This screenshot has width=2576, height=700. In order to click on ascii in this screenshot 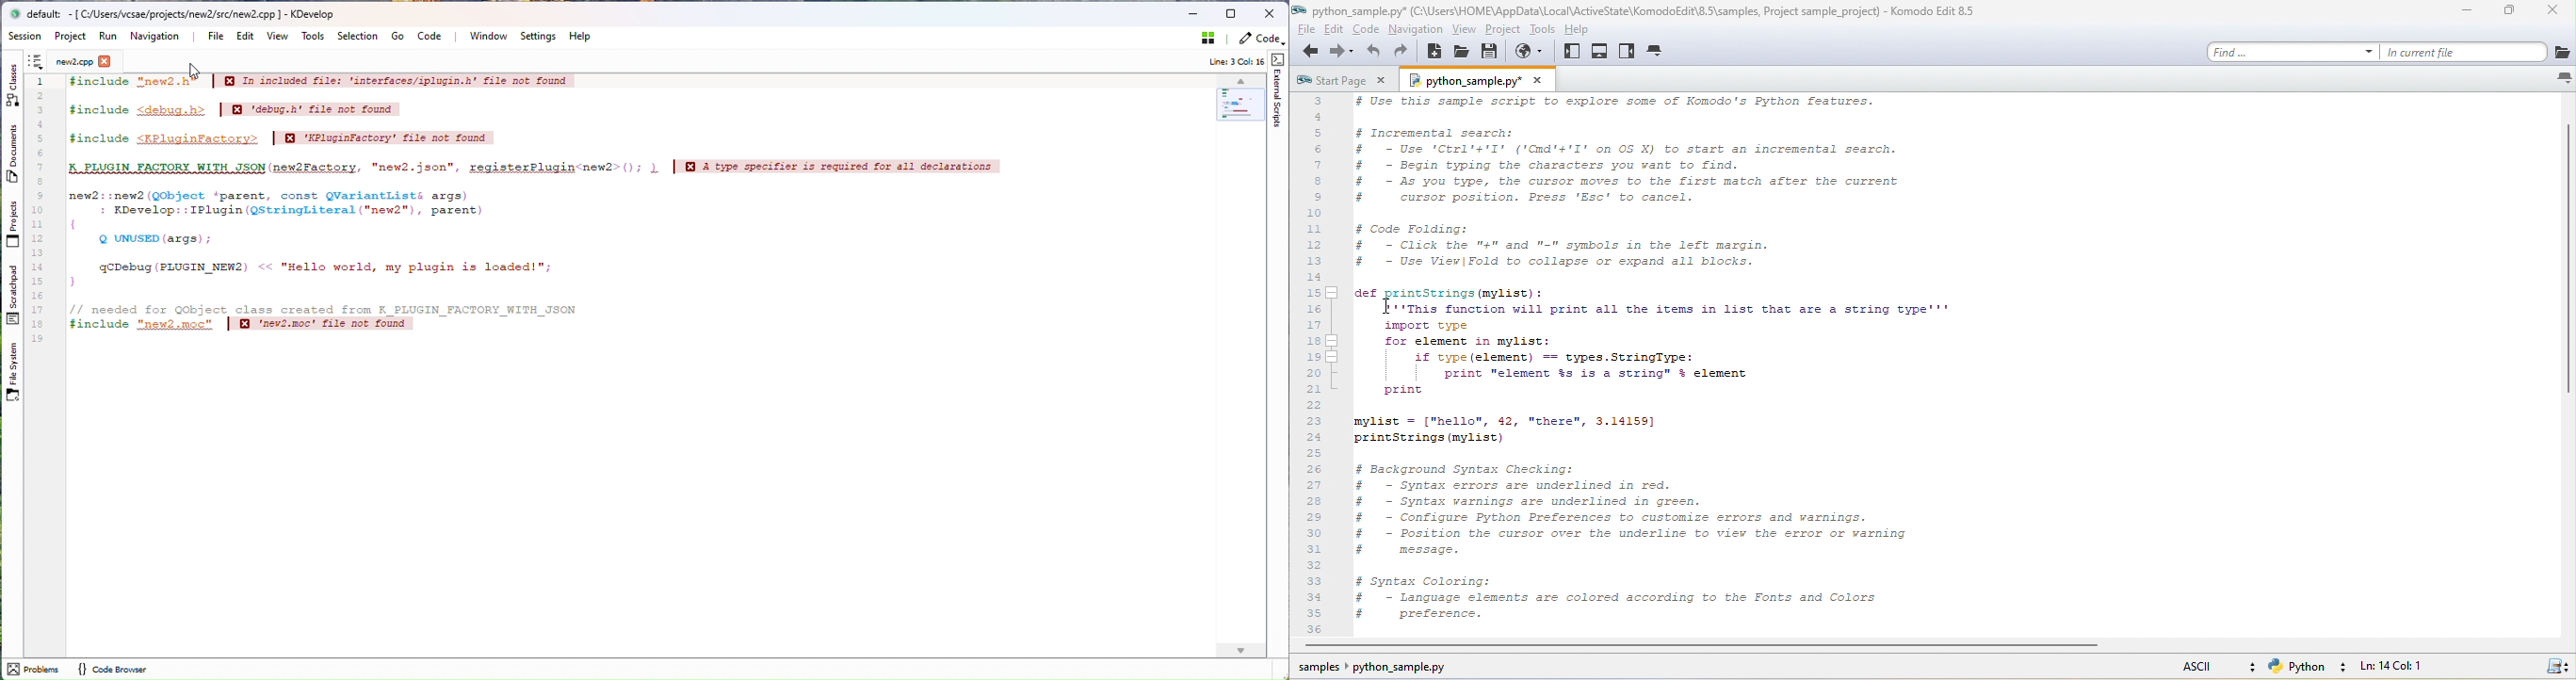, I will do `click(2207, 668)`.